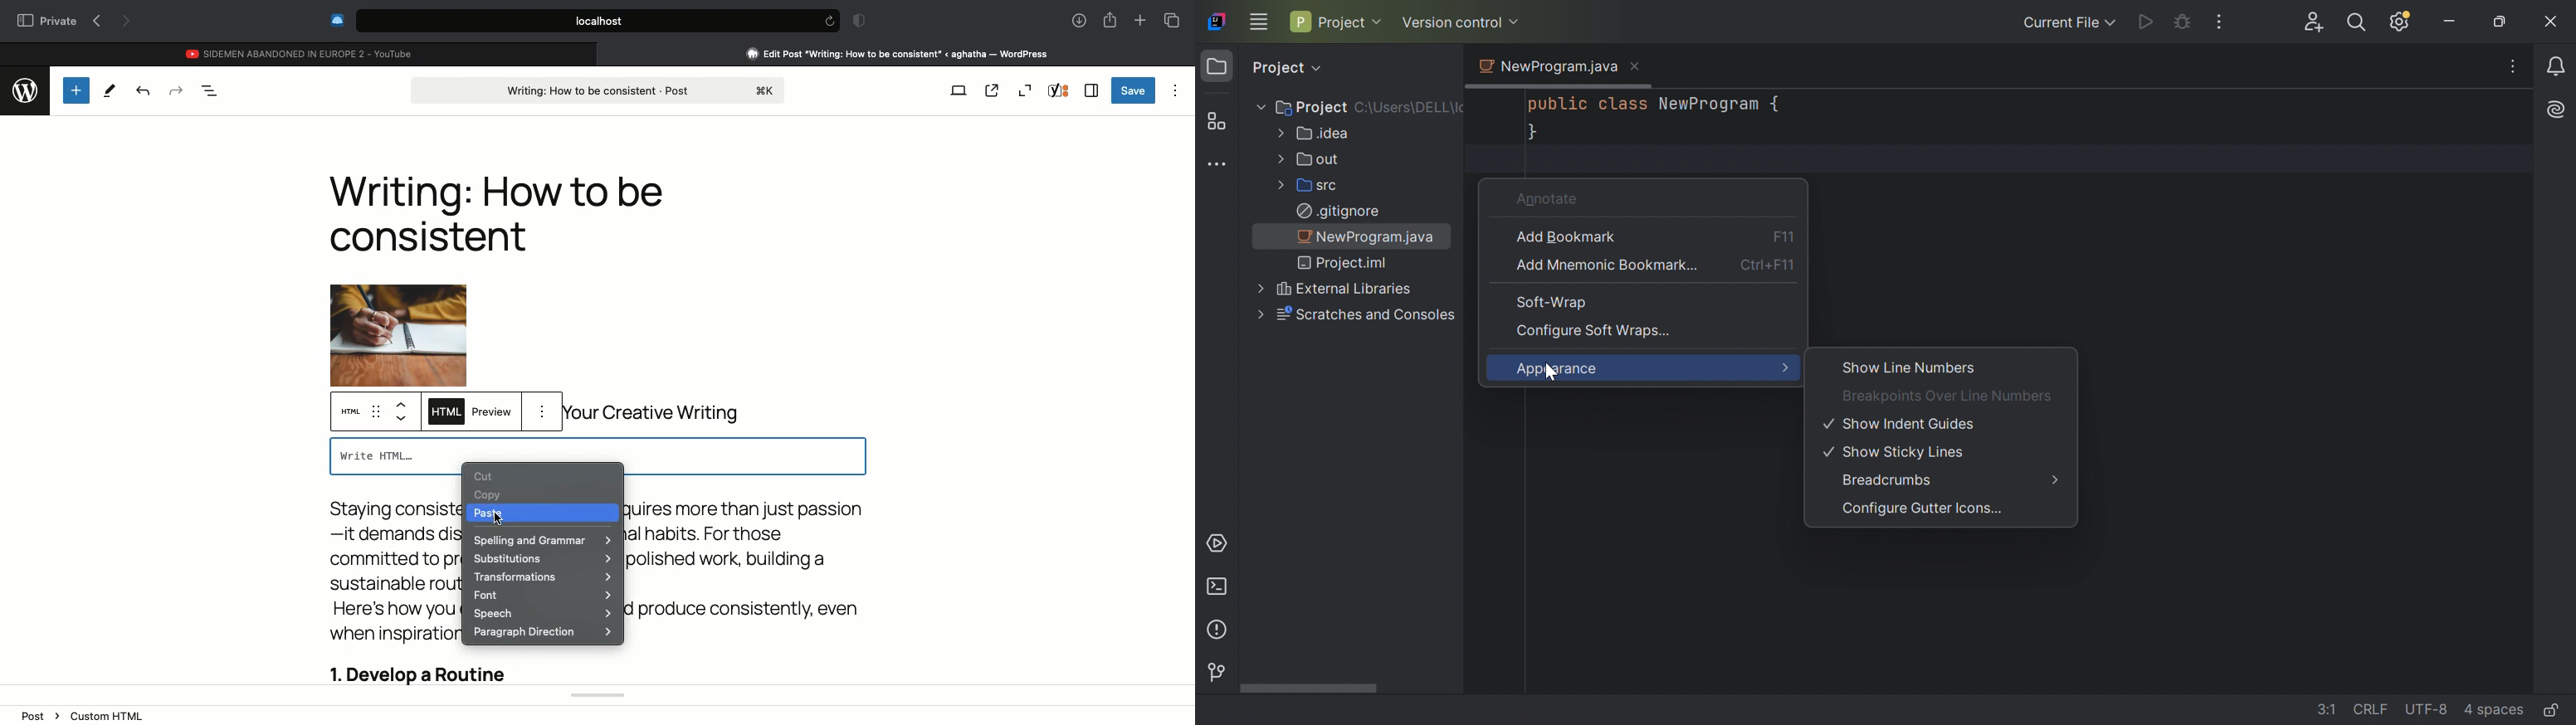  What do you see at coordinates (110, 91) in the screenshot?
I see `Tools` at bounding box center [110, 91].